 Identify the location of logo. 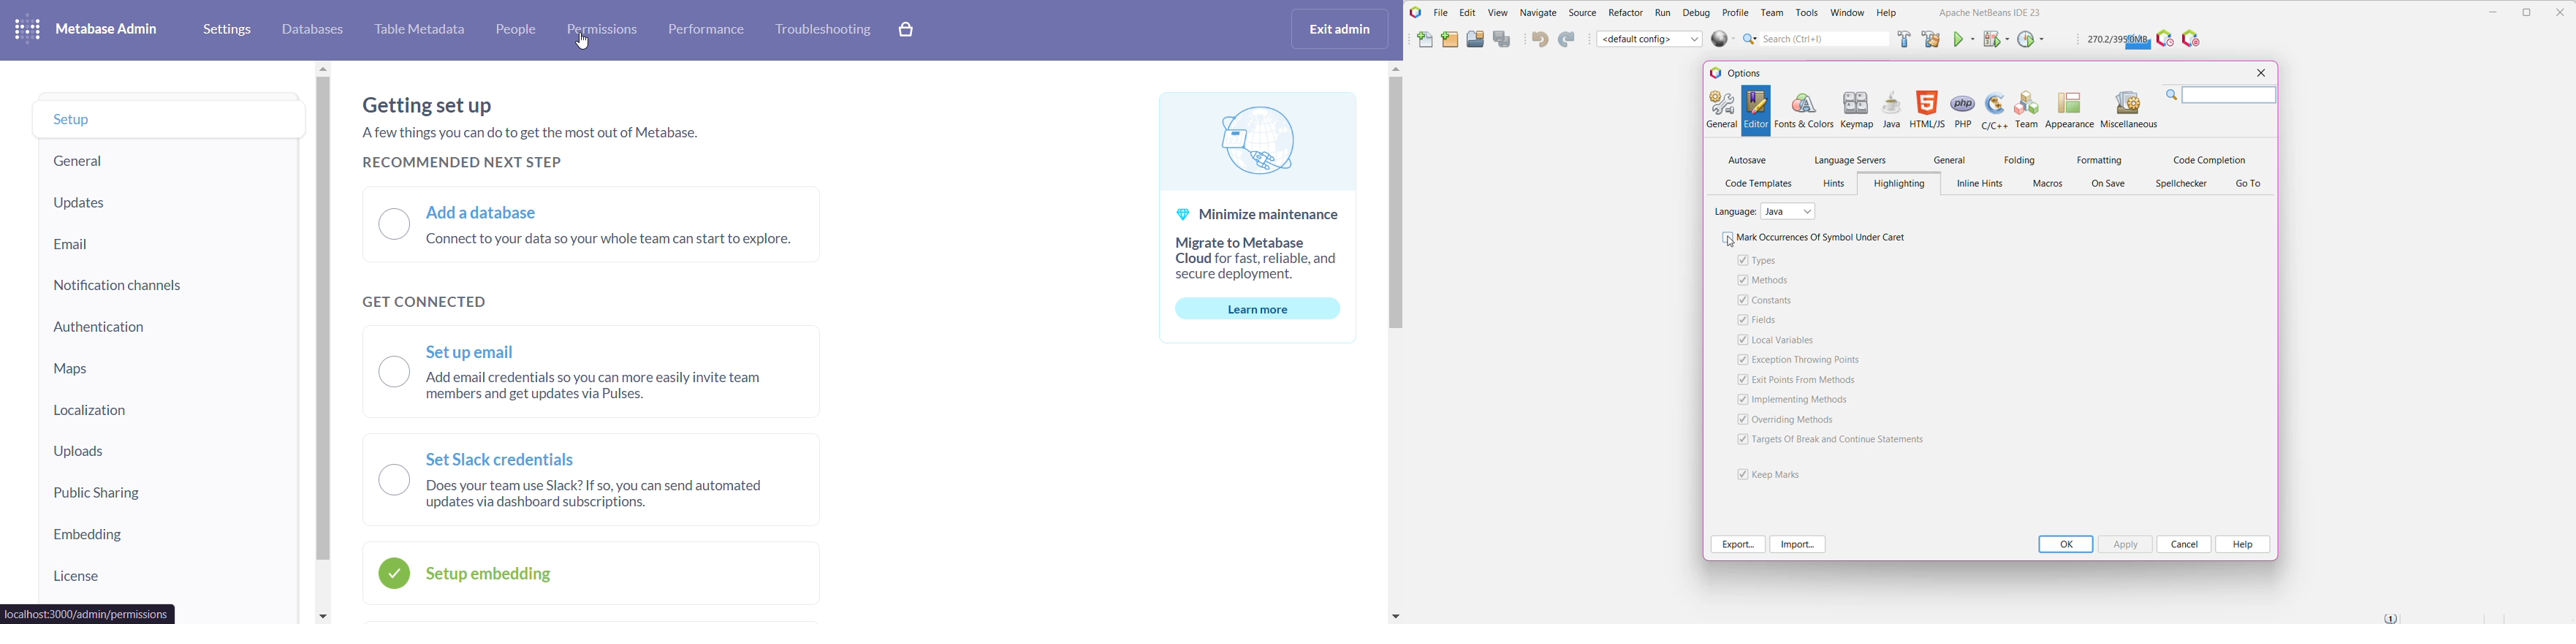
(27, 31).